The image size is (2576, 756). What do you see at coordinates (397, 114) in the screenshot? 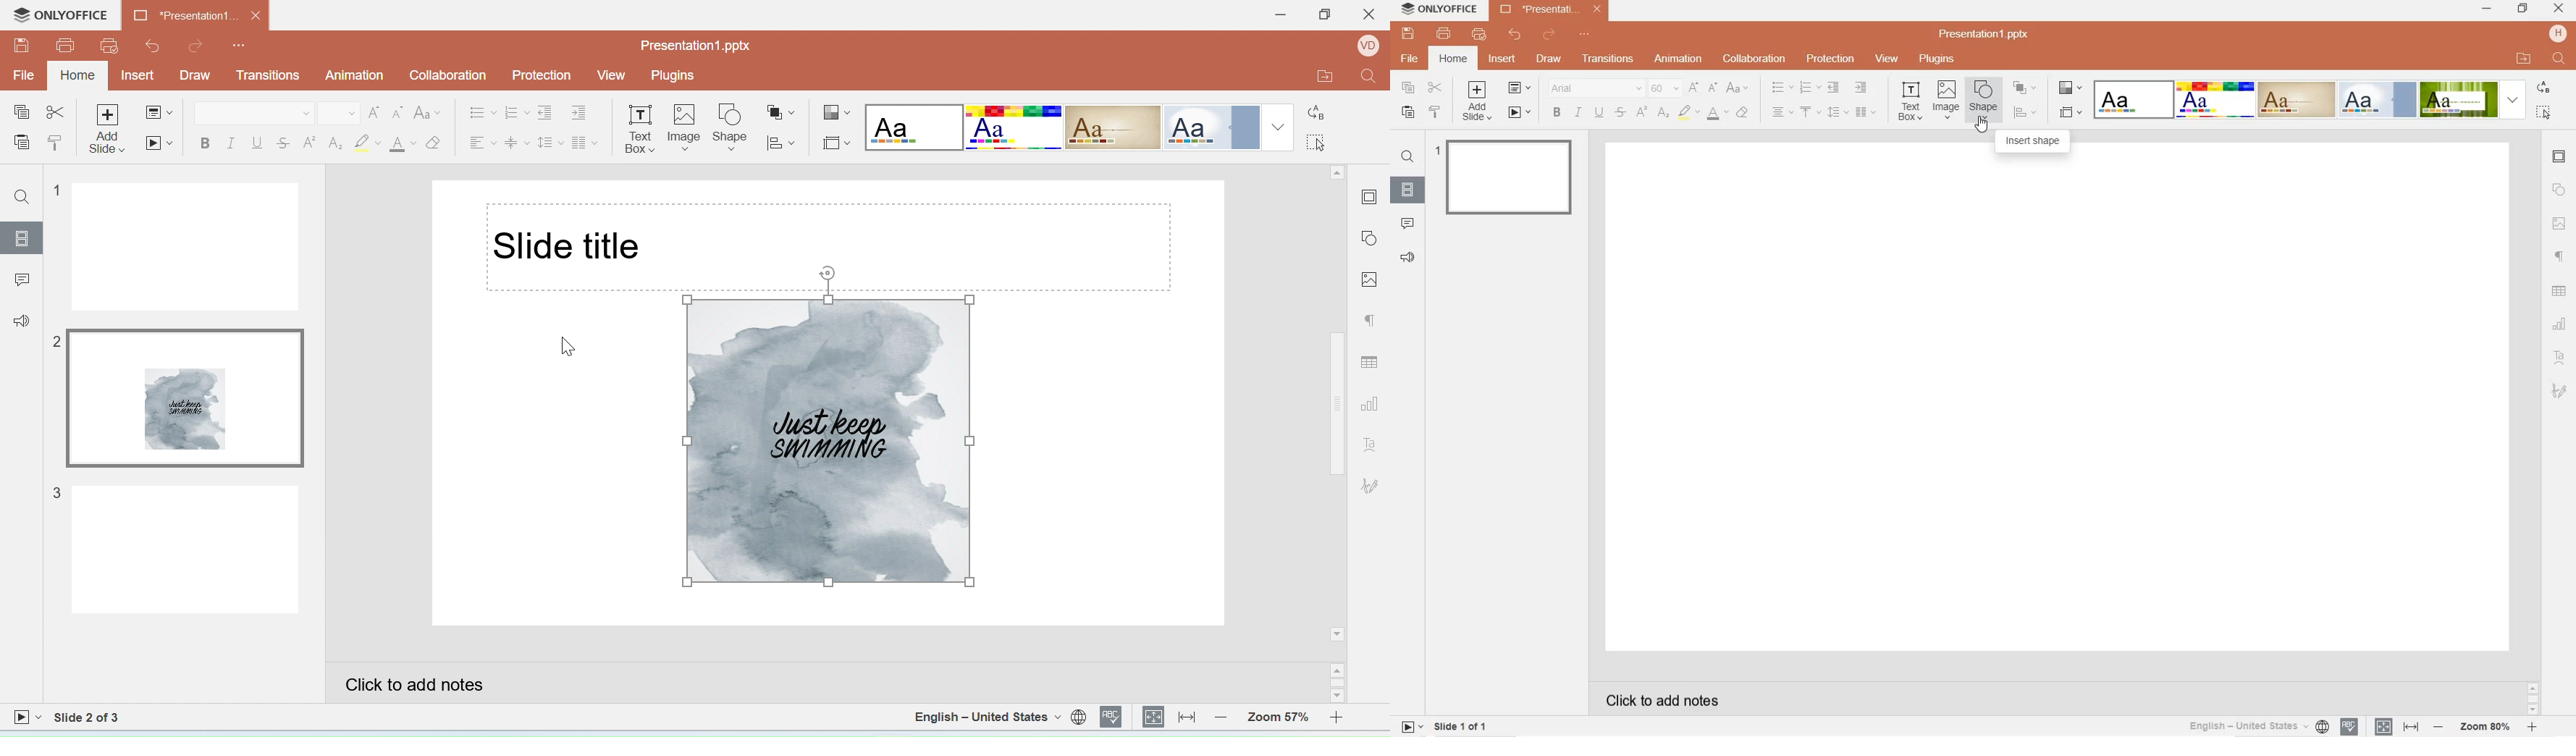
I see `Decrement font size` at bounding box center [397, 114].